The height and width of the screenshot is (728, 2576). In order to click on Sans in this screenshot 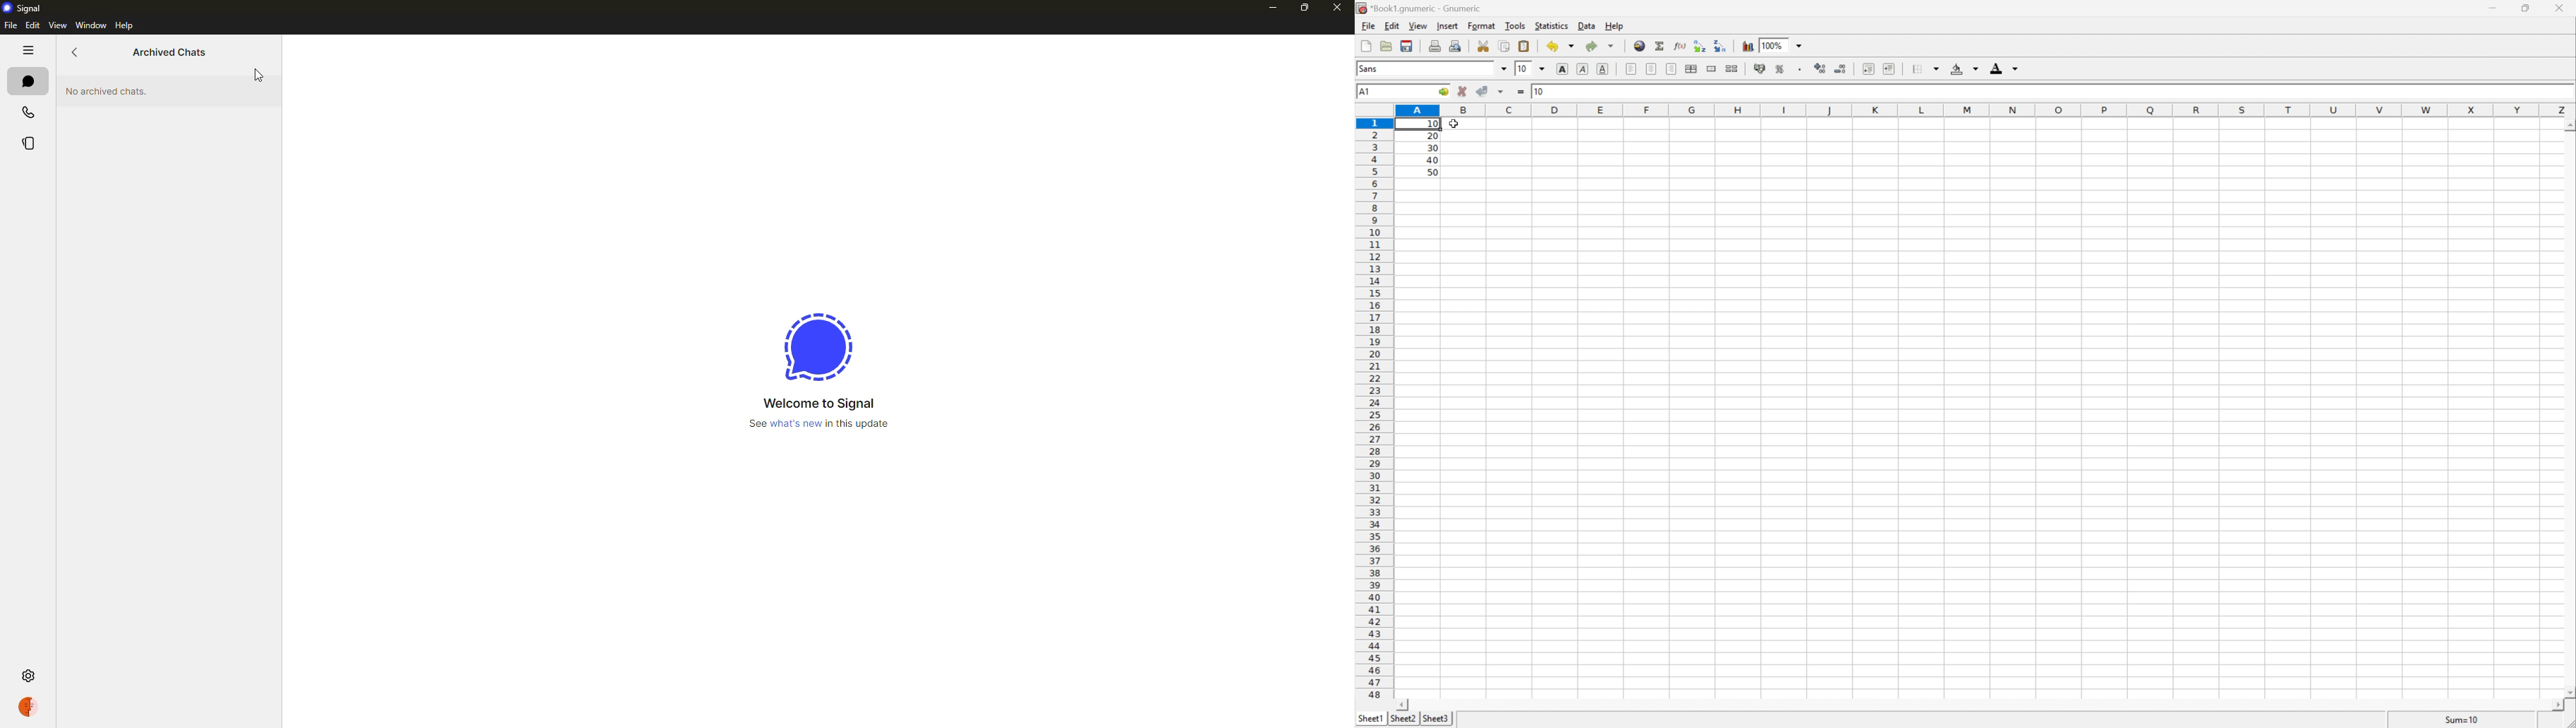, I will do `click(1371, 68)`.